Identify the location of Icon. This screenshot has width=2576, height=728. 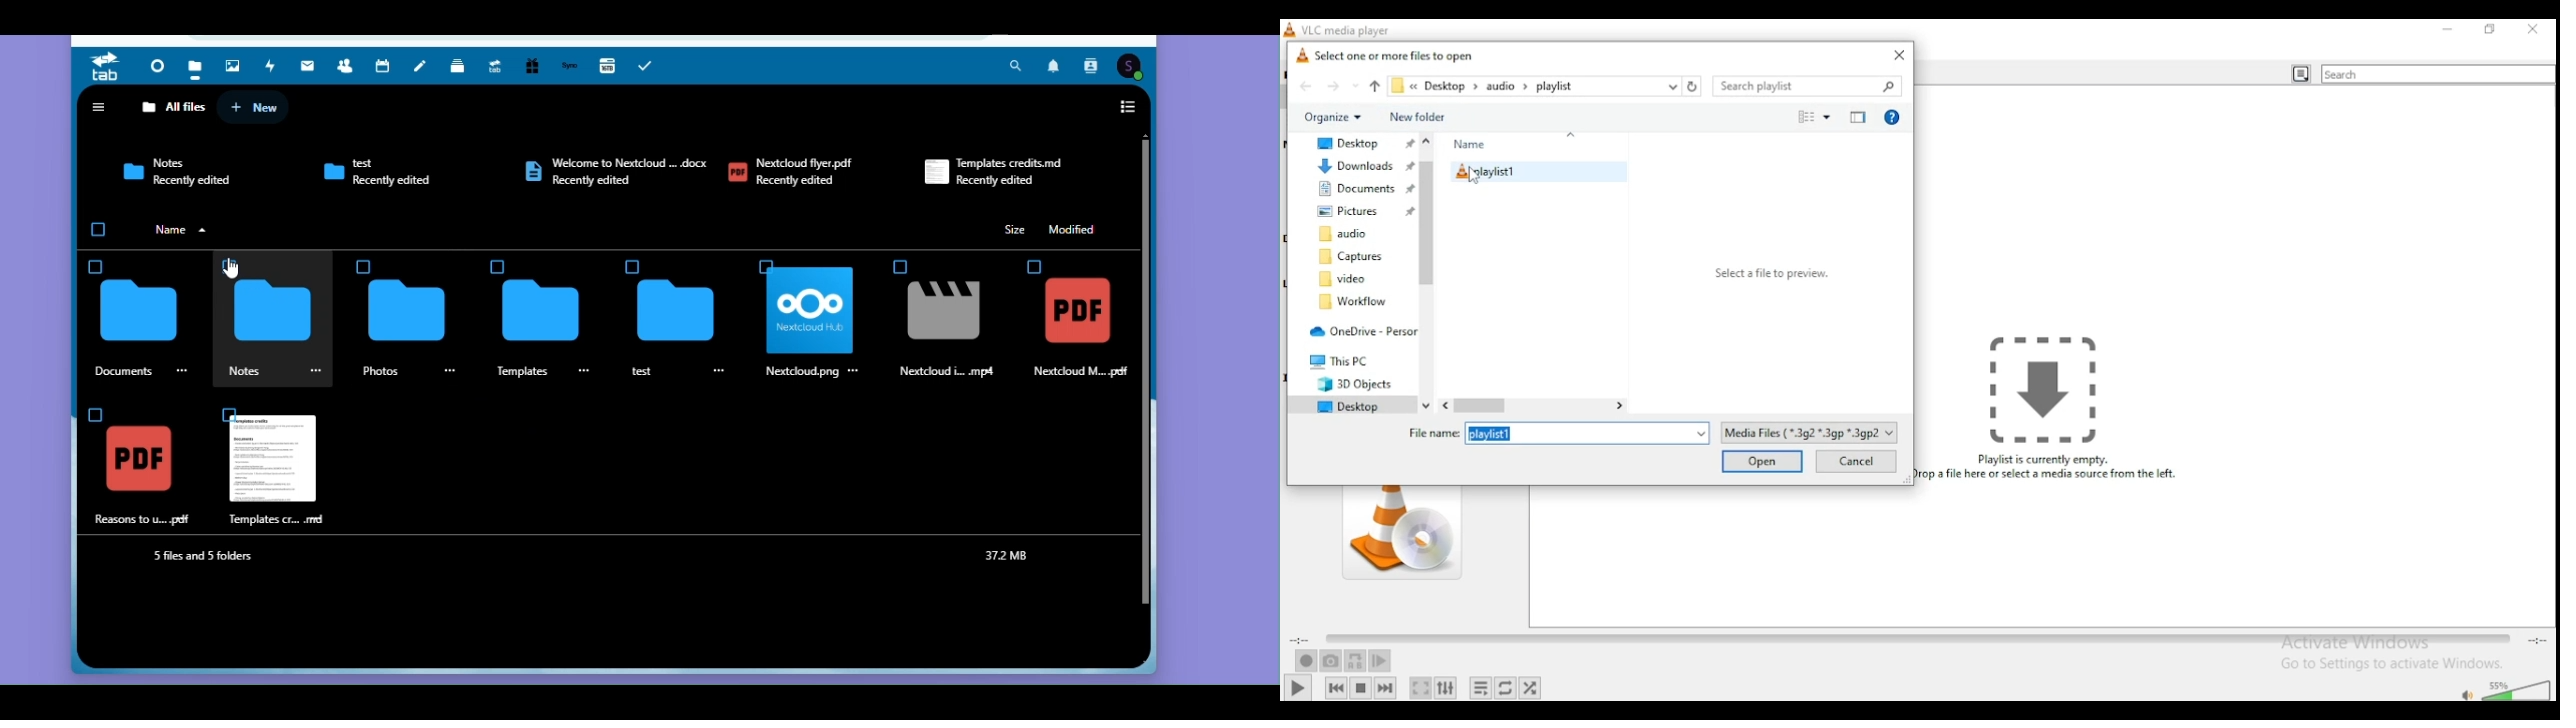
(933, 314).